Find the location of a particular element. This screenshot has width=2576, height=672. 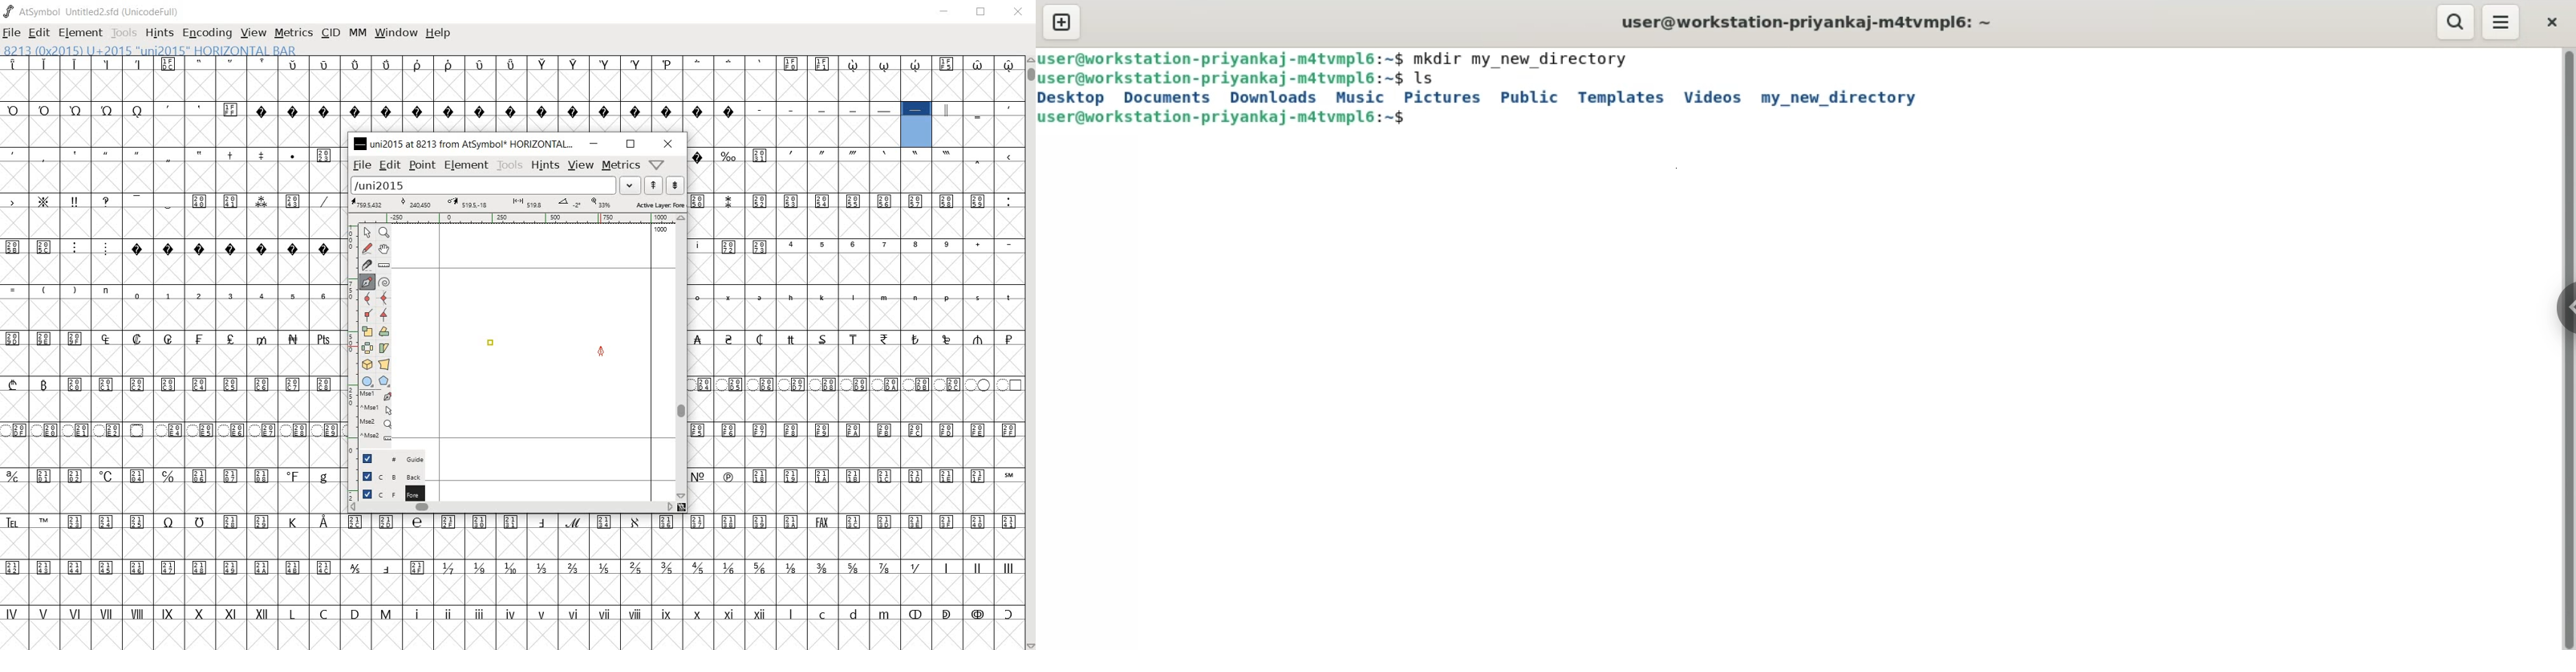

metrics is located at coordinates (620, 165).